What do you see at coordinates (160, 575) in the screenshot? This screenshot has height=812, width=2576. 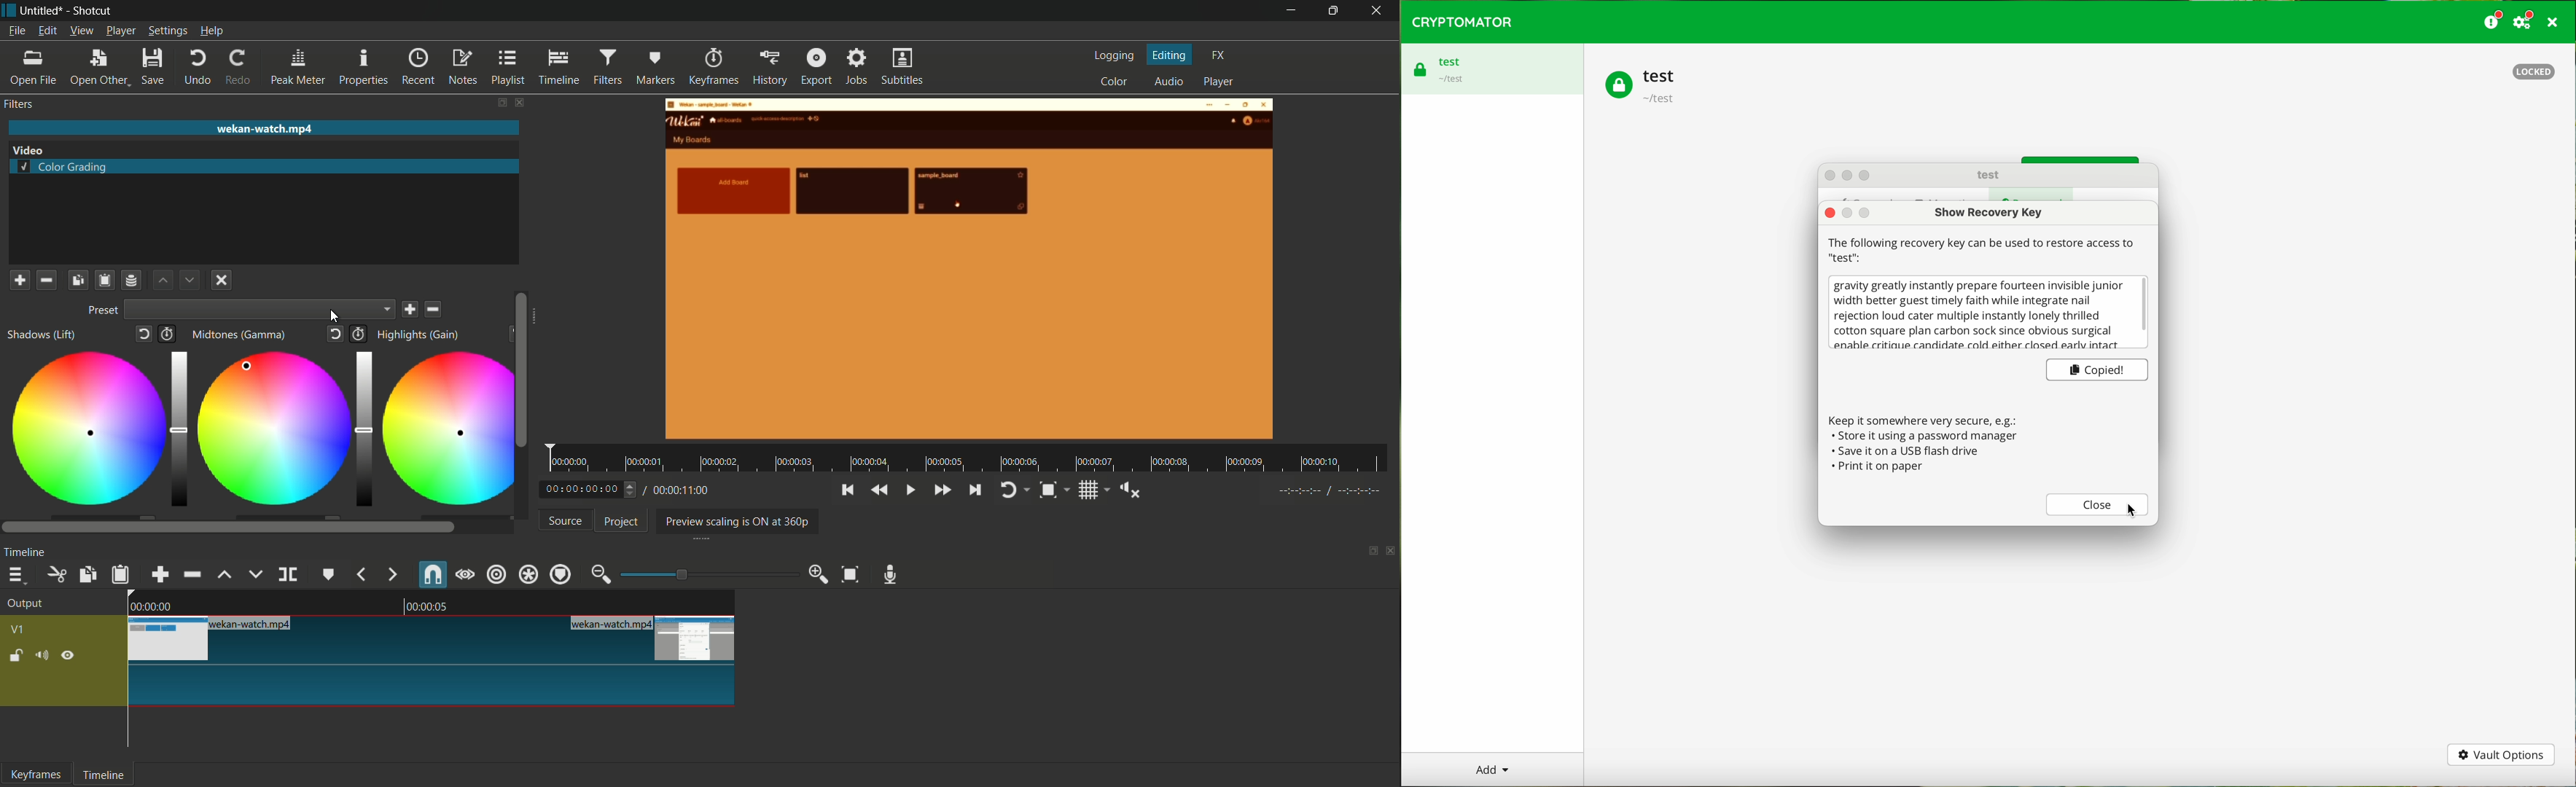 I see `append` at bounding box center [160, 575].